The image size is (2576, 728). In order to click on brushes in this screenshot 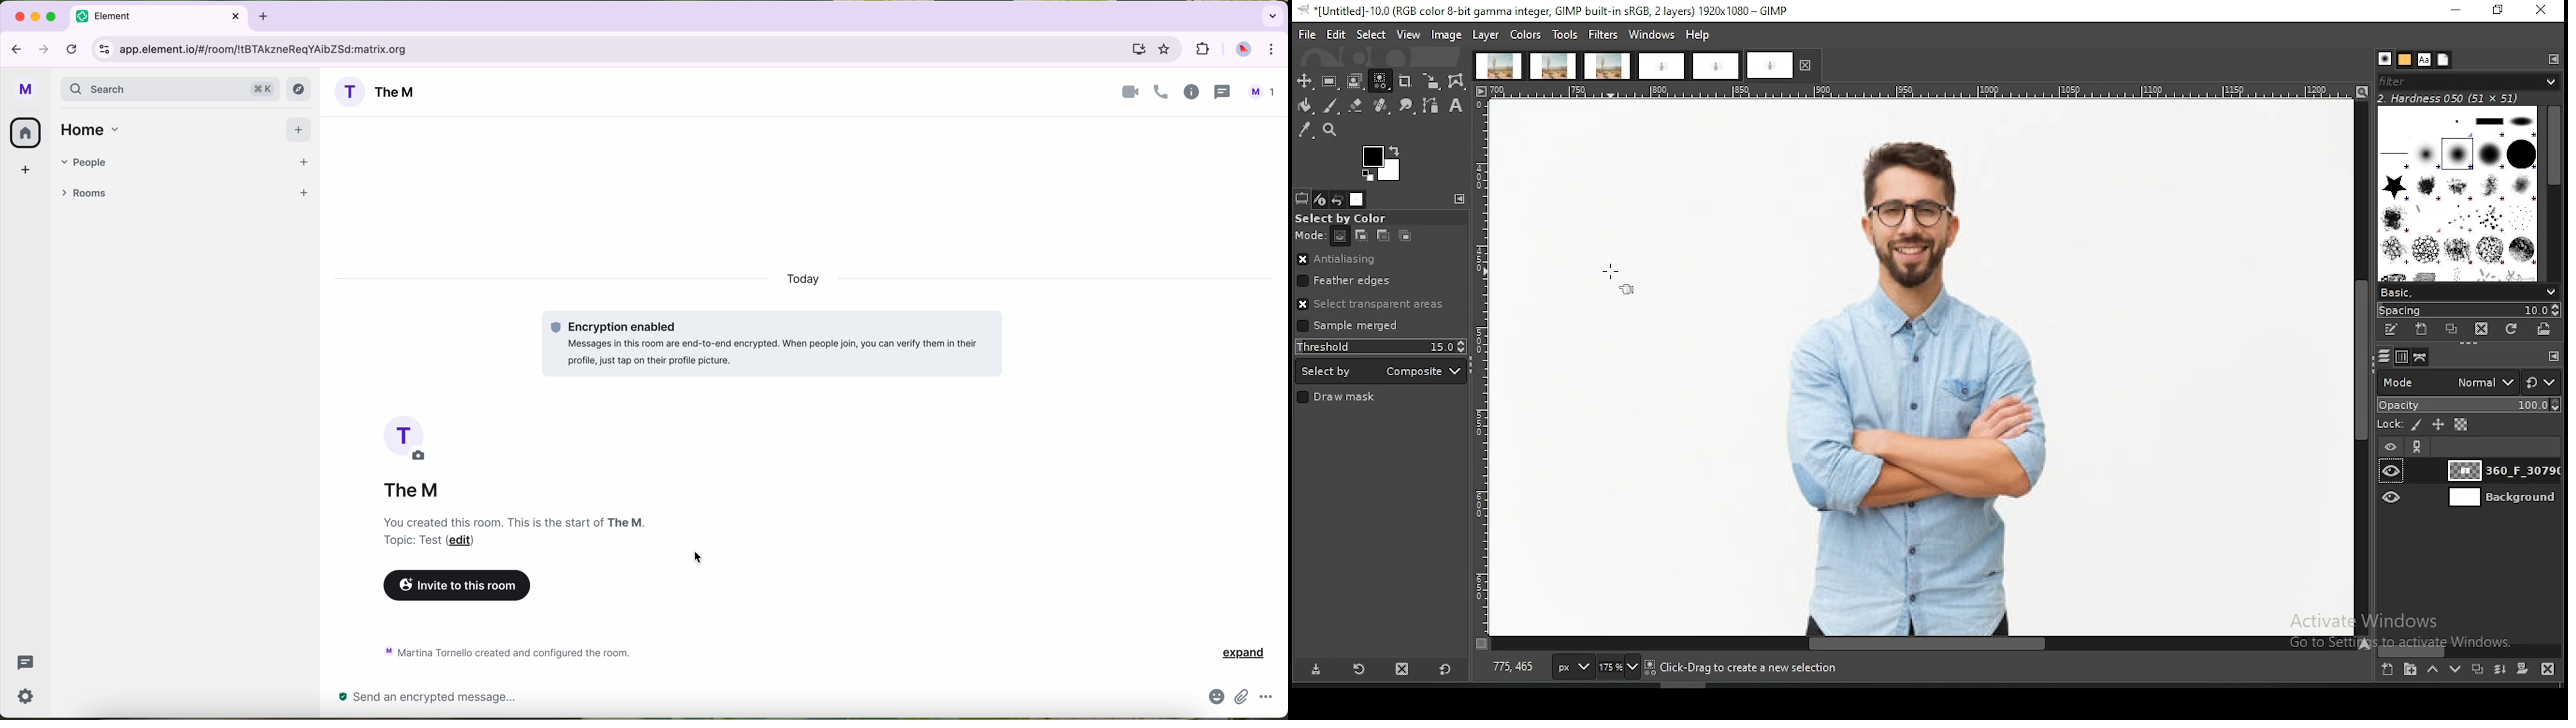, I will do `click(2459, 193)`.